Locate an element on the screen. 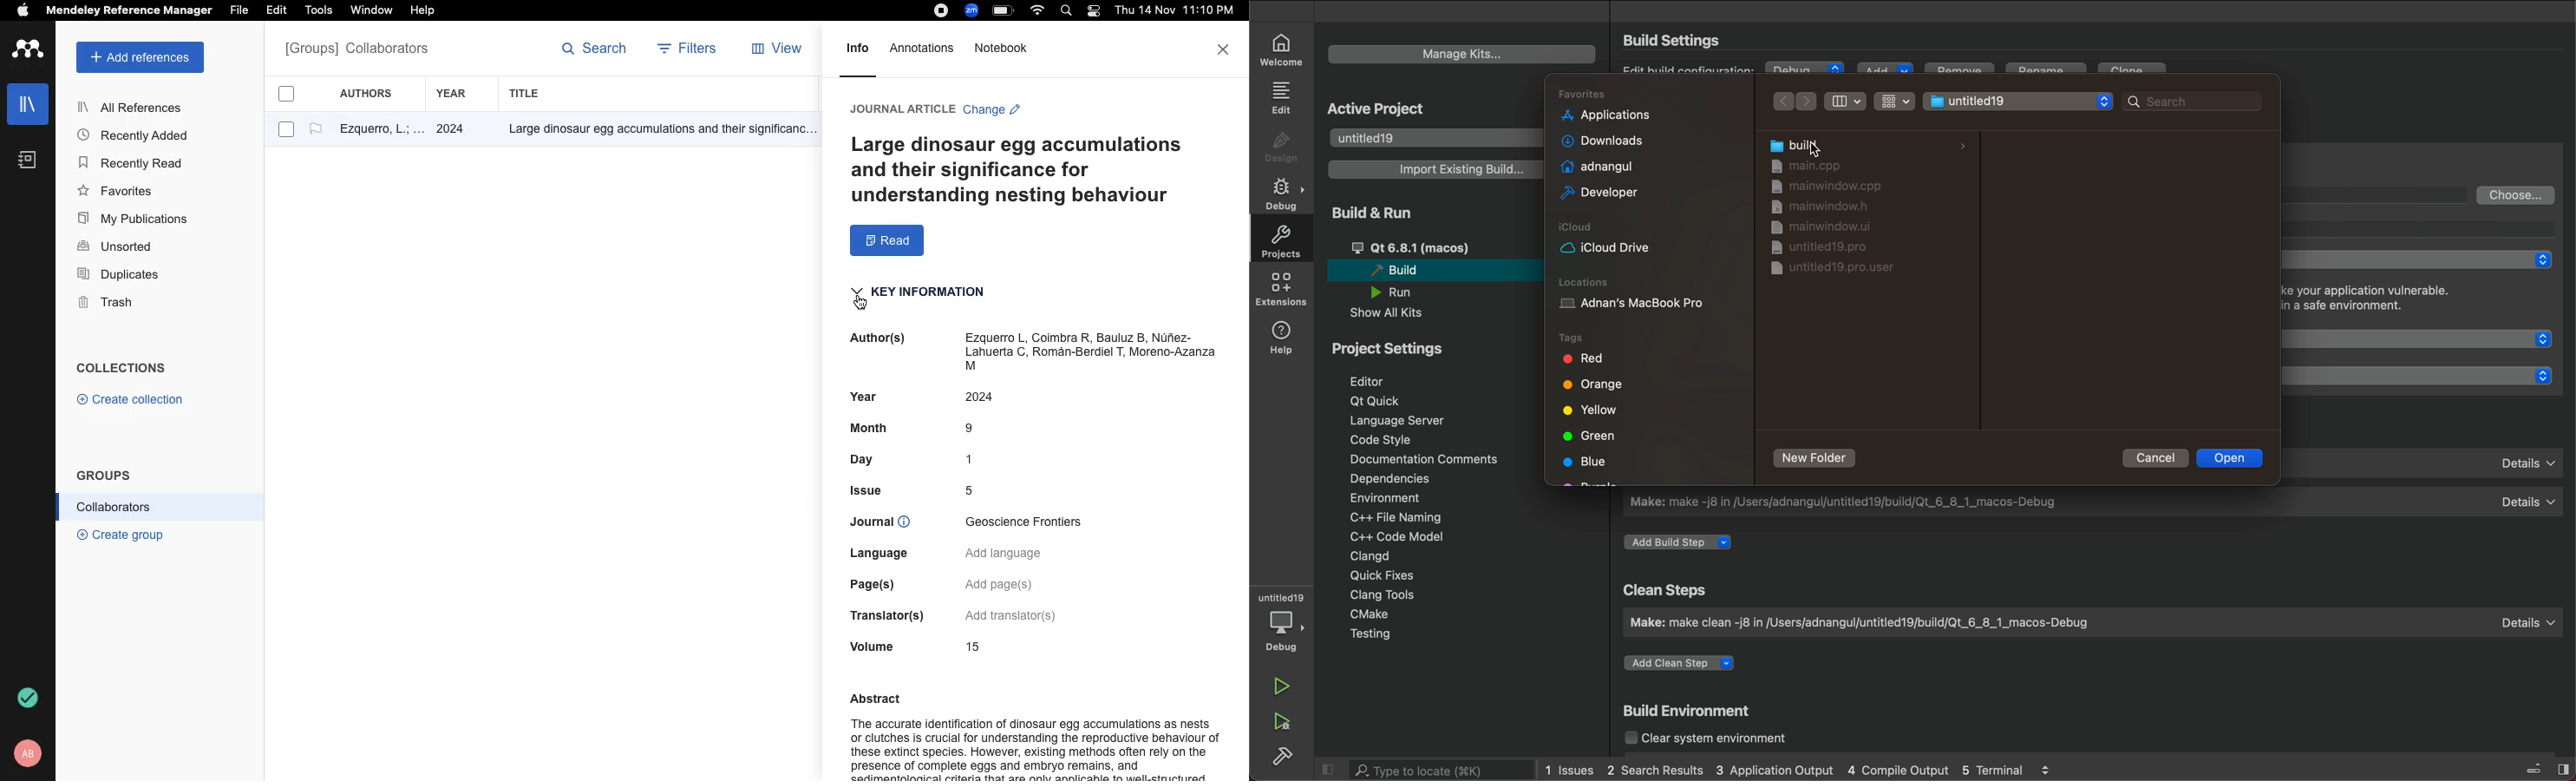 Image resolution: width=2576 pixels, height=784 pixels. build directory  is located at coordinates (2381, 194).